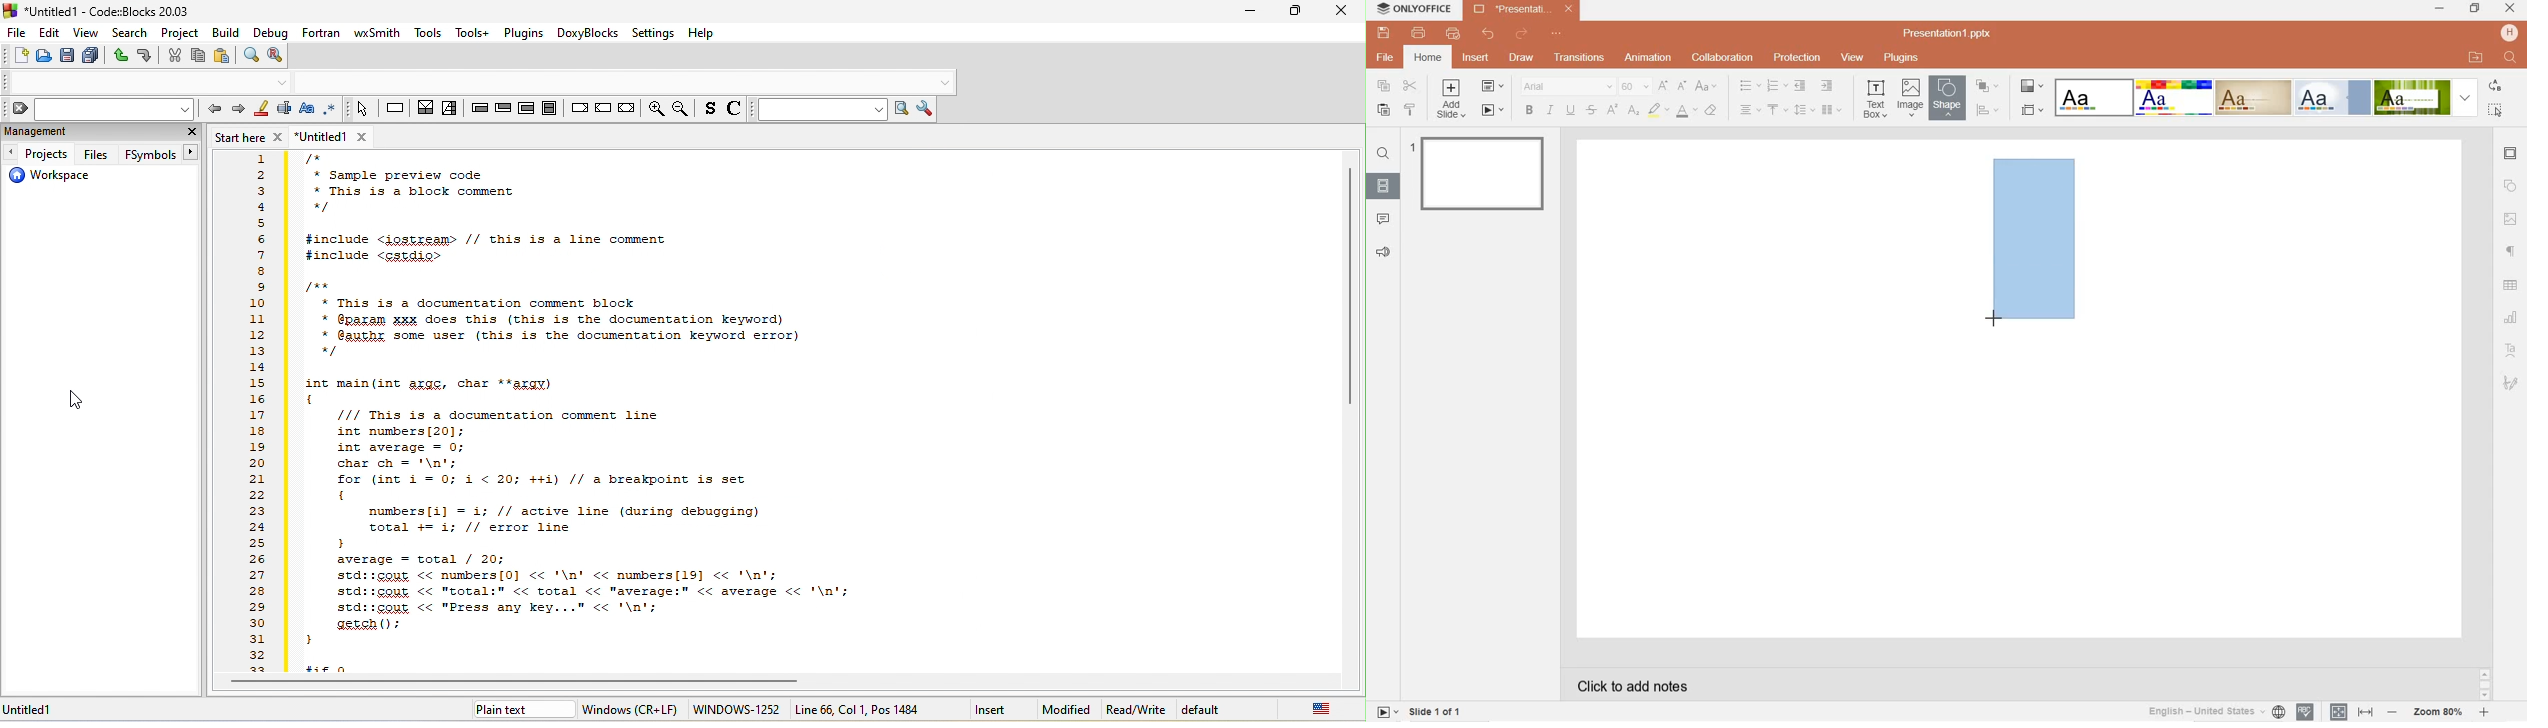 The image size is (2548, 728). What do you see at coordinates (2094, 97) in the screenshot?
I see `Blank` at bounding box center [2094, 97].